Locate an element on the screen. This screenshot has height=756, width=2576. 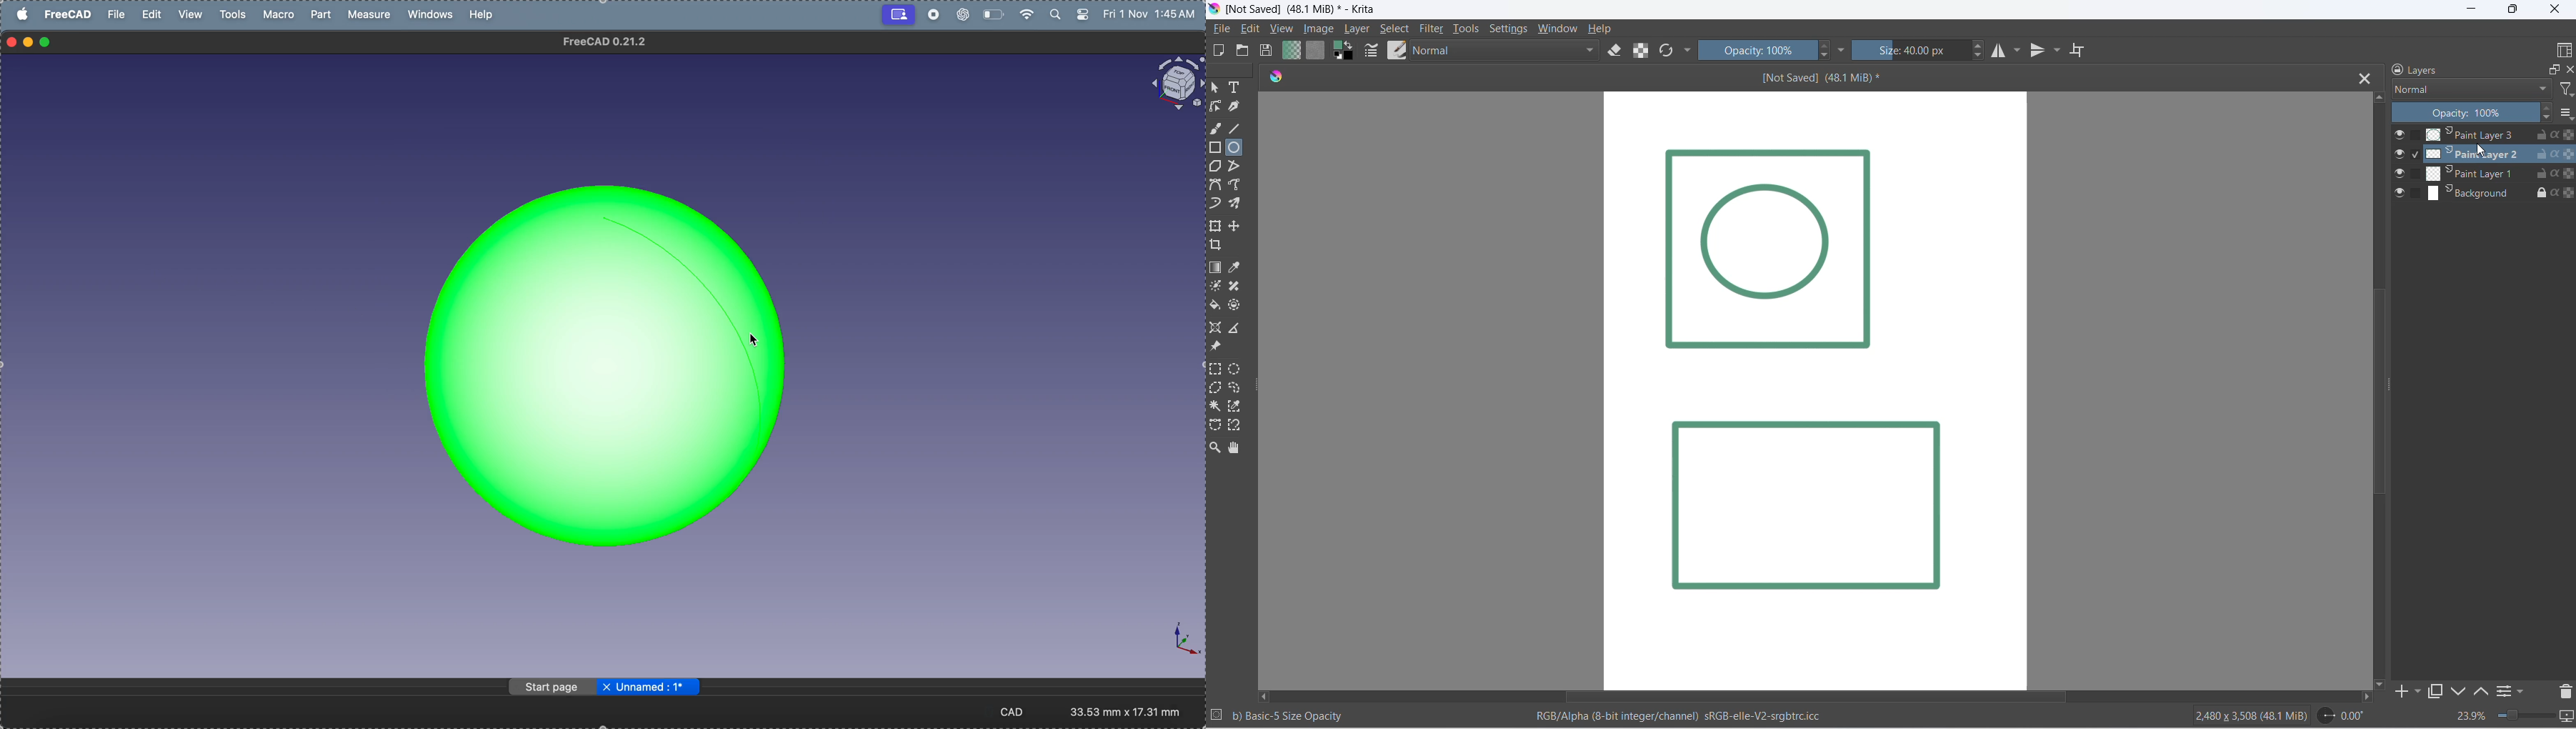
delete is located at coordinates (2567, 690).